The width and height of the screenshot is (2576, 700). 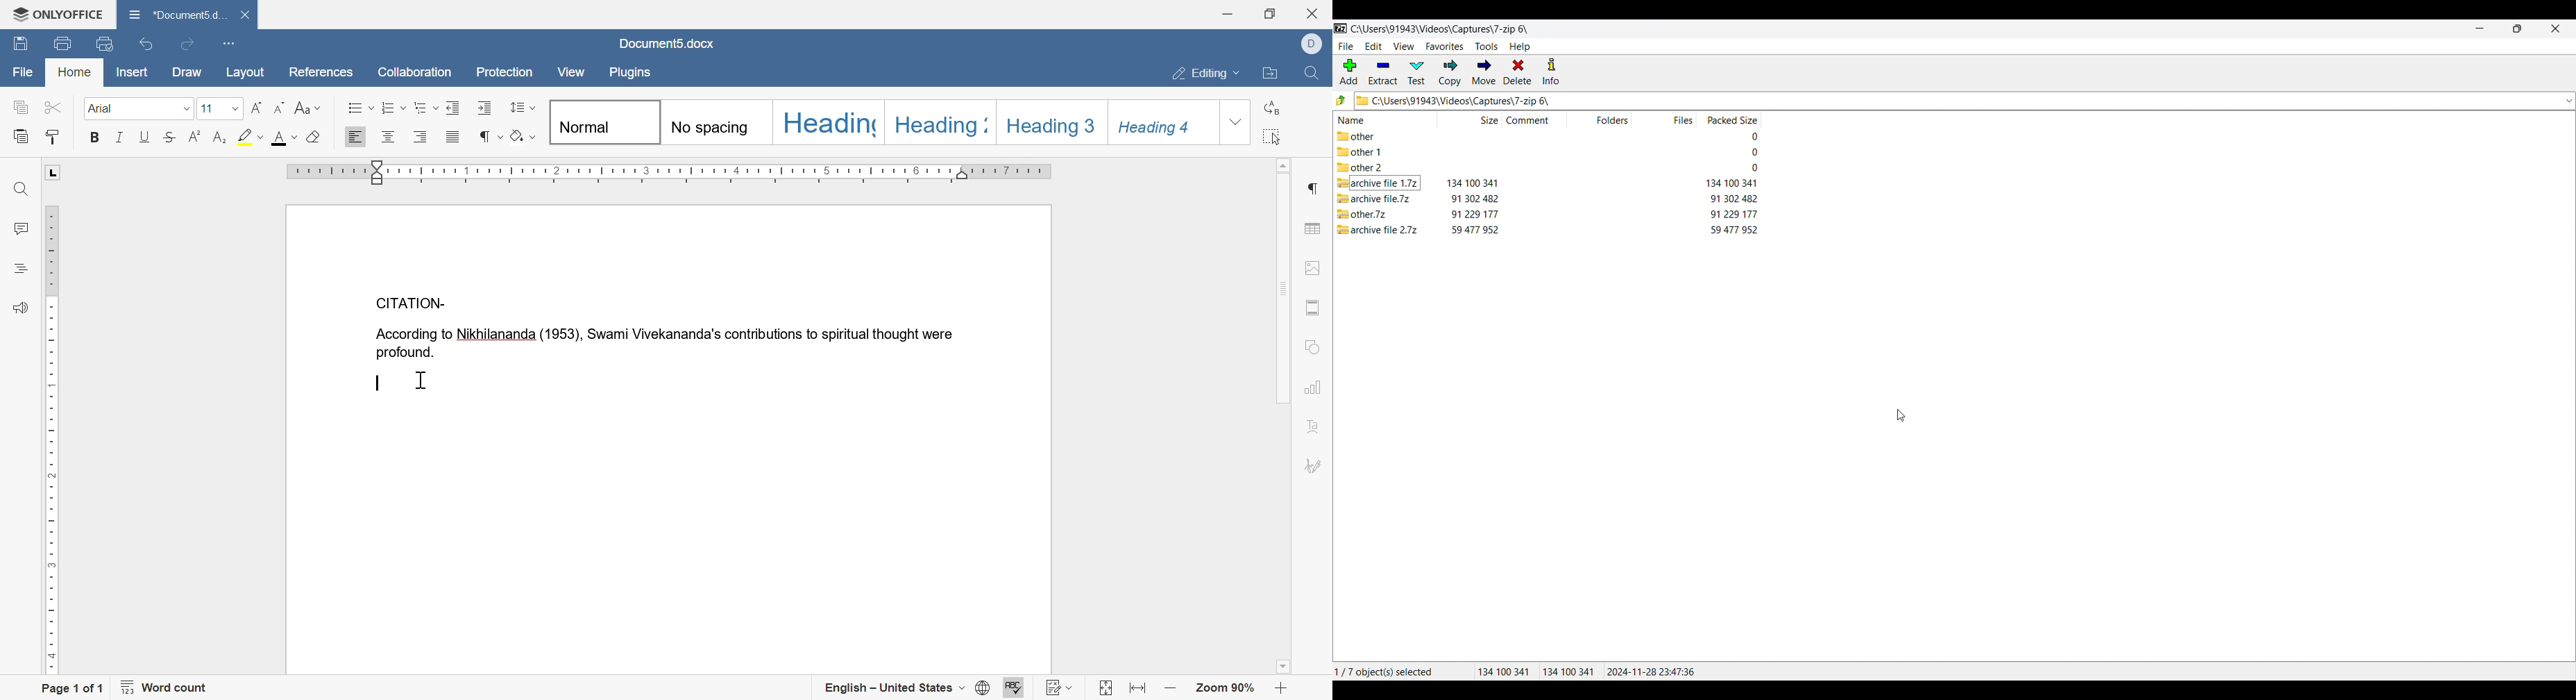 I want to click on other 2 , so click(x=1360, y=169).